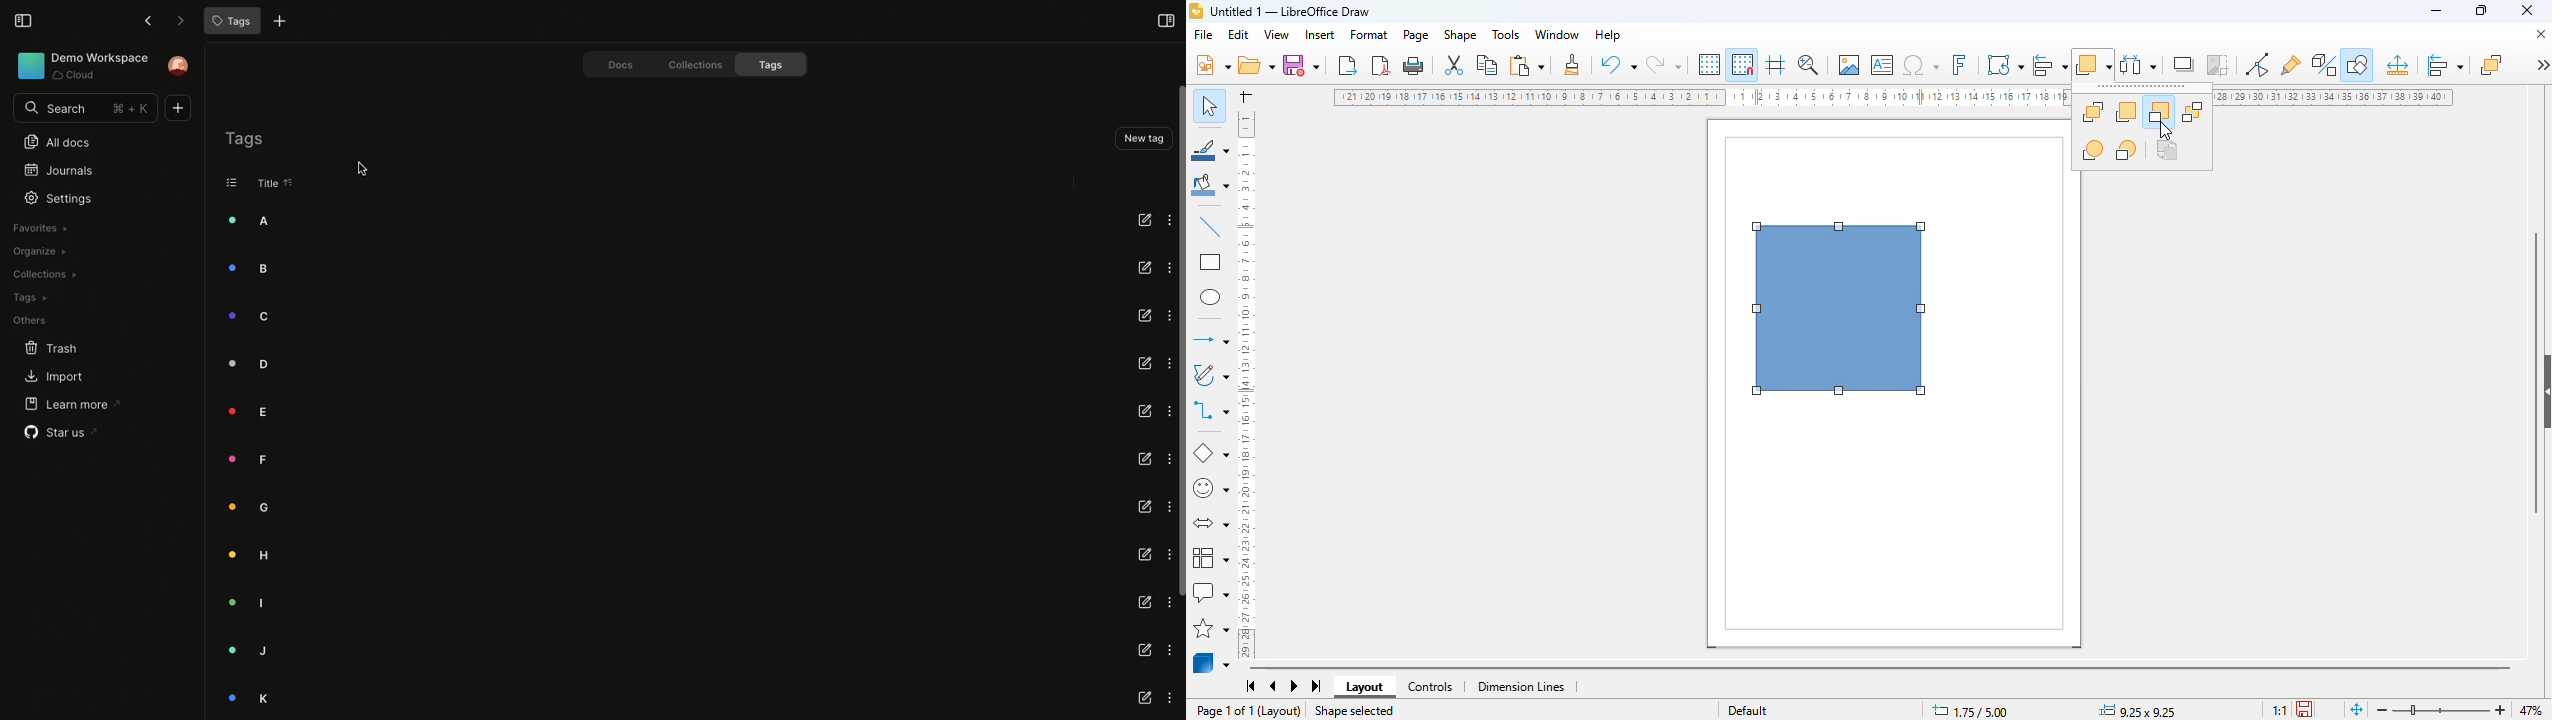  What do you see at coordinates (1808, 64) in the screenshot?
I see `zoom & pan` at bounding box center [1808, 64].